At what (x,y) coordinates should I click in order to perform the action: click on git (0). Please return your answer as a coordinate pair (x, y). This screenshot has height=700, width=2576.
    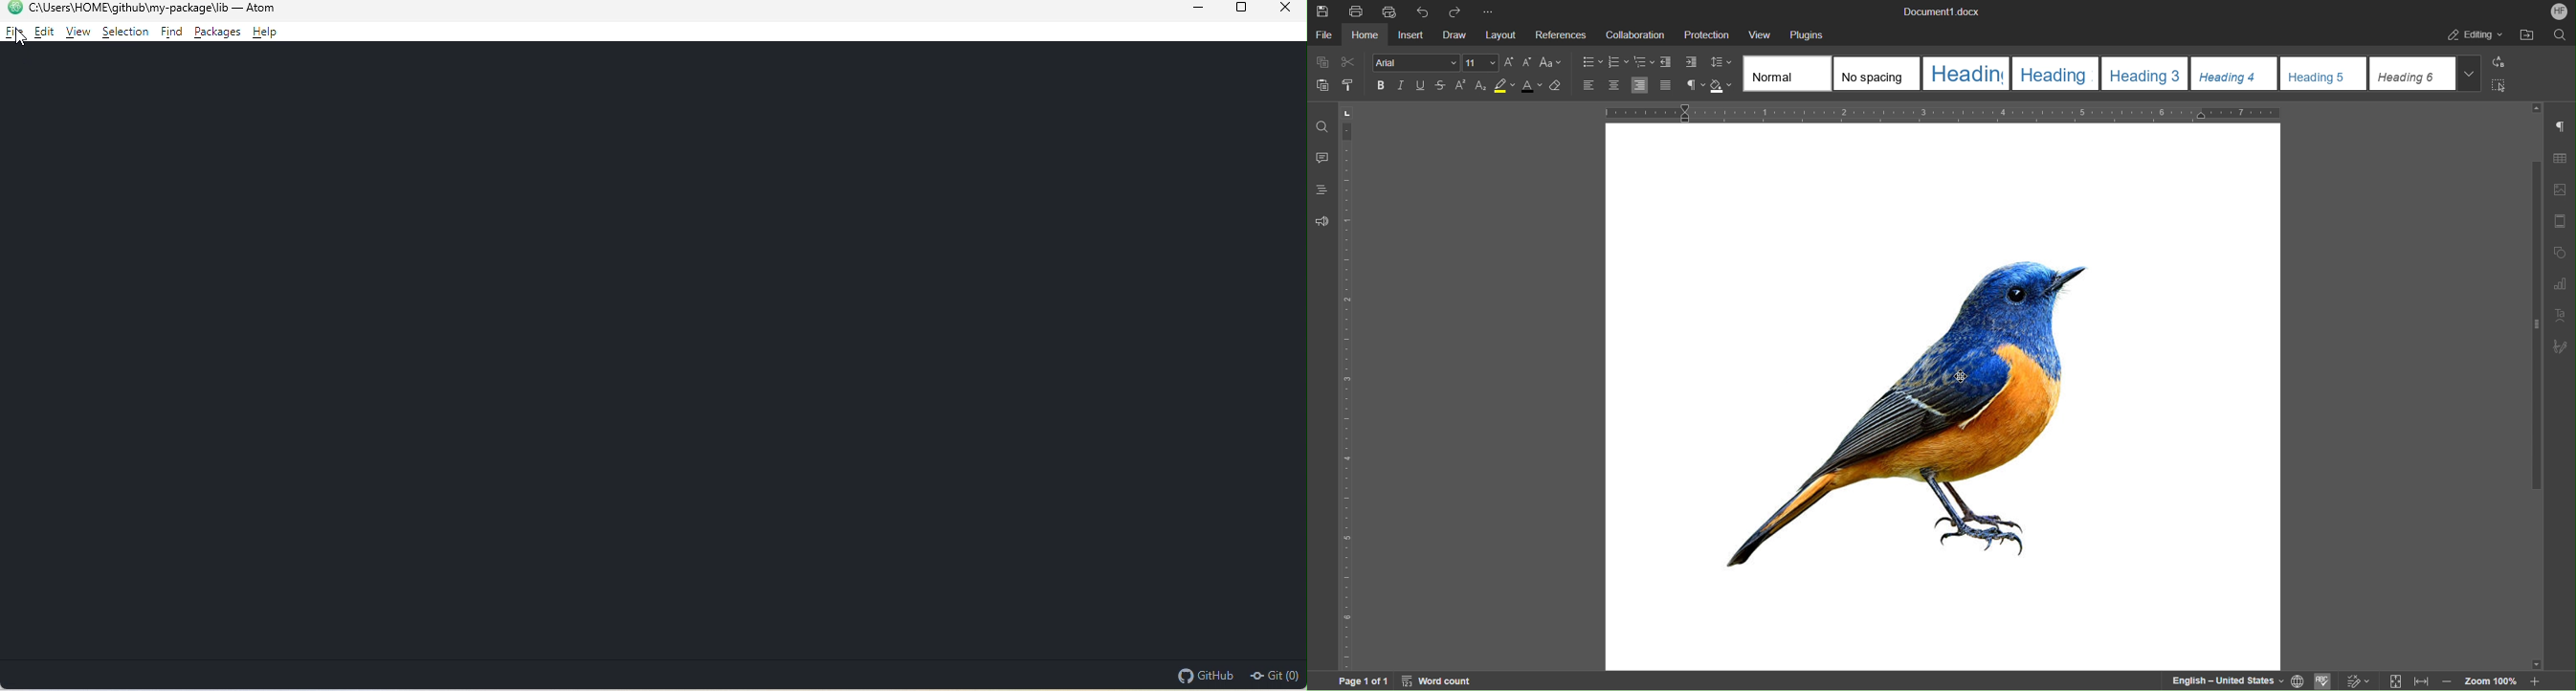
    Looking at the image, I should click on (1275, 675).